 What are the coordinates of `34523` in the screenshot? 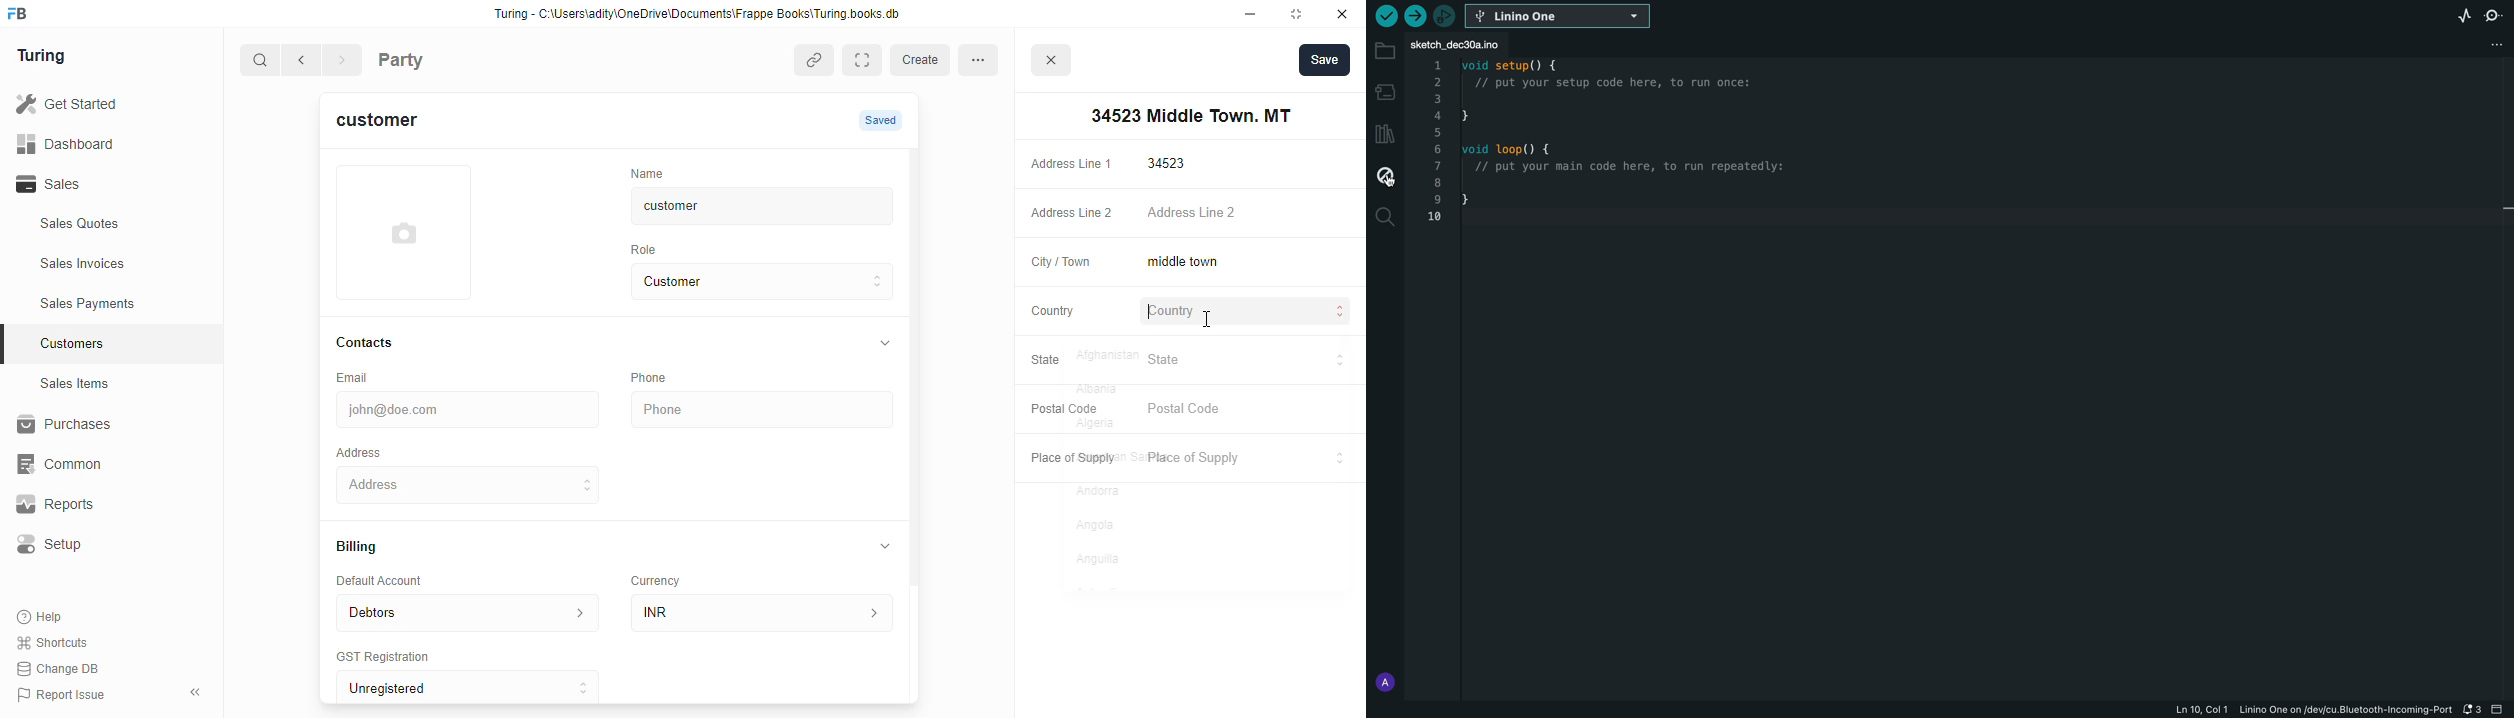 It's located at (1249, 163).